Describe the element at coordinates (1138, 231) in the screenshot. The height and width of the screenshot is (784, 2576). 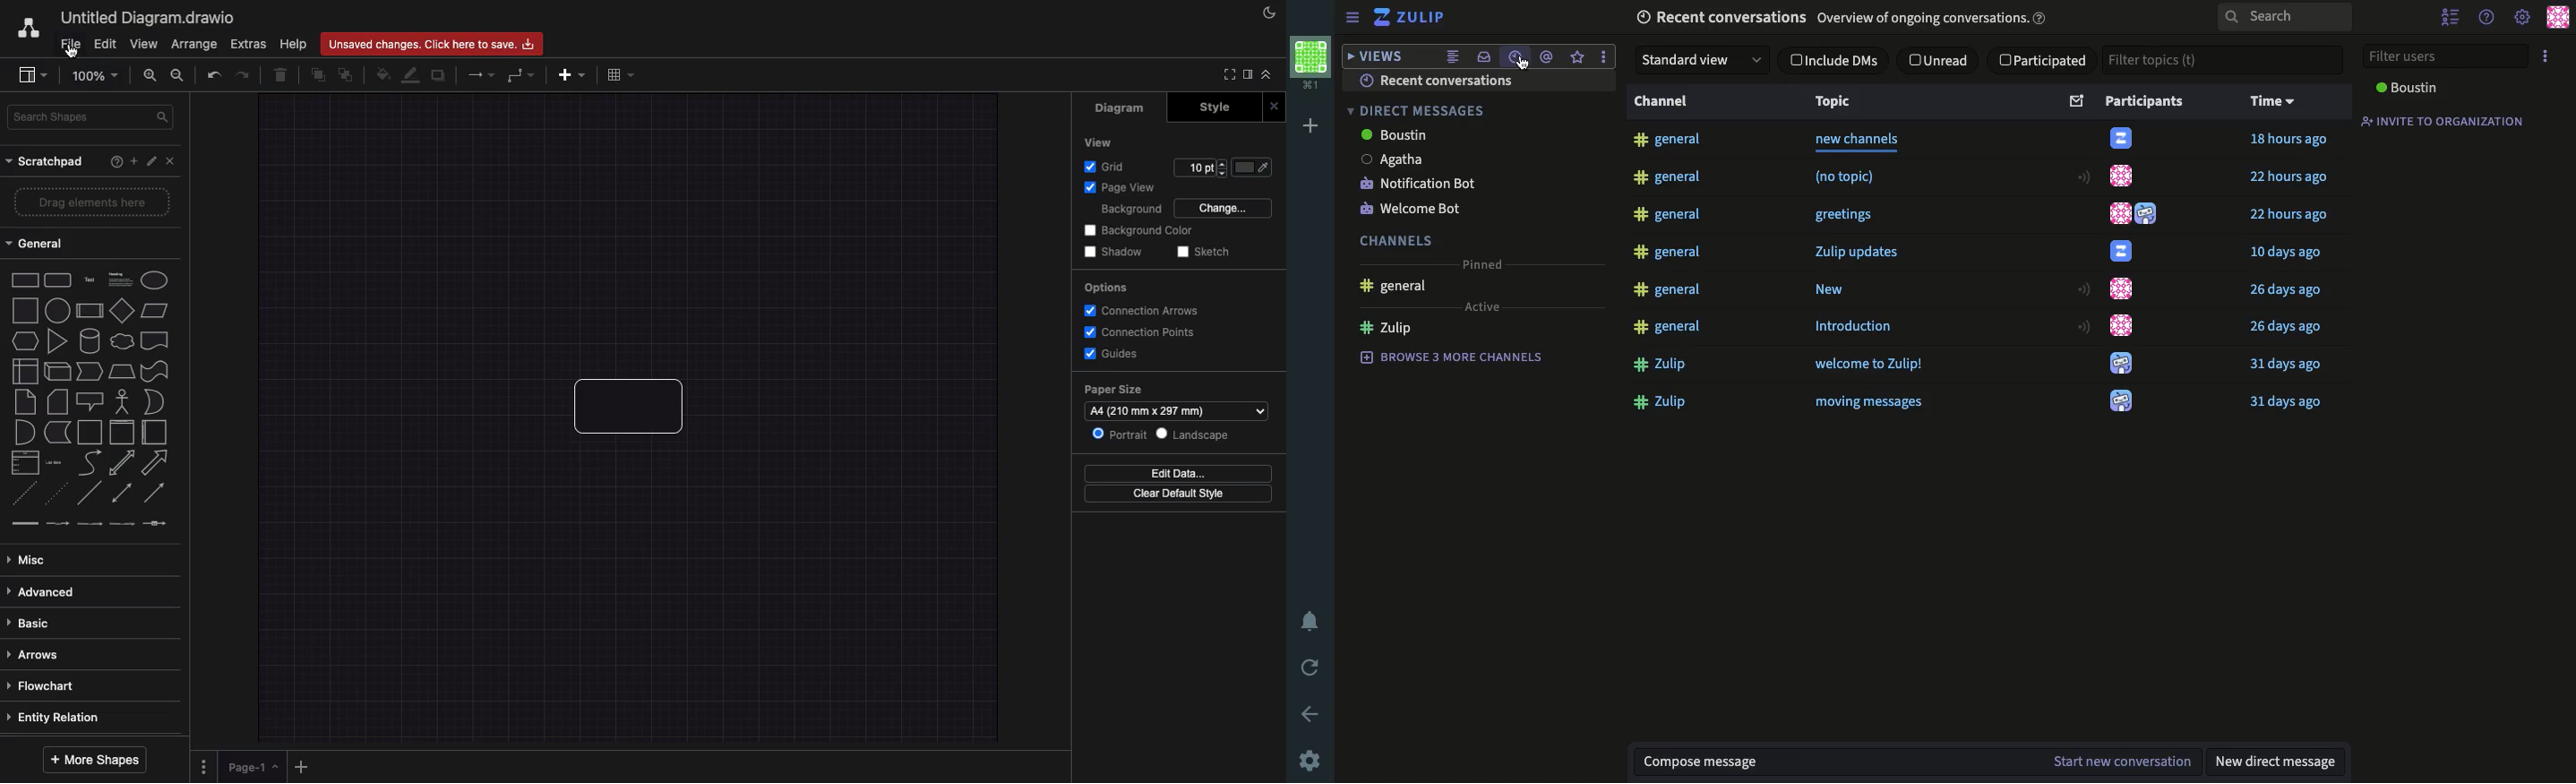
I see `Background color` at that location.